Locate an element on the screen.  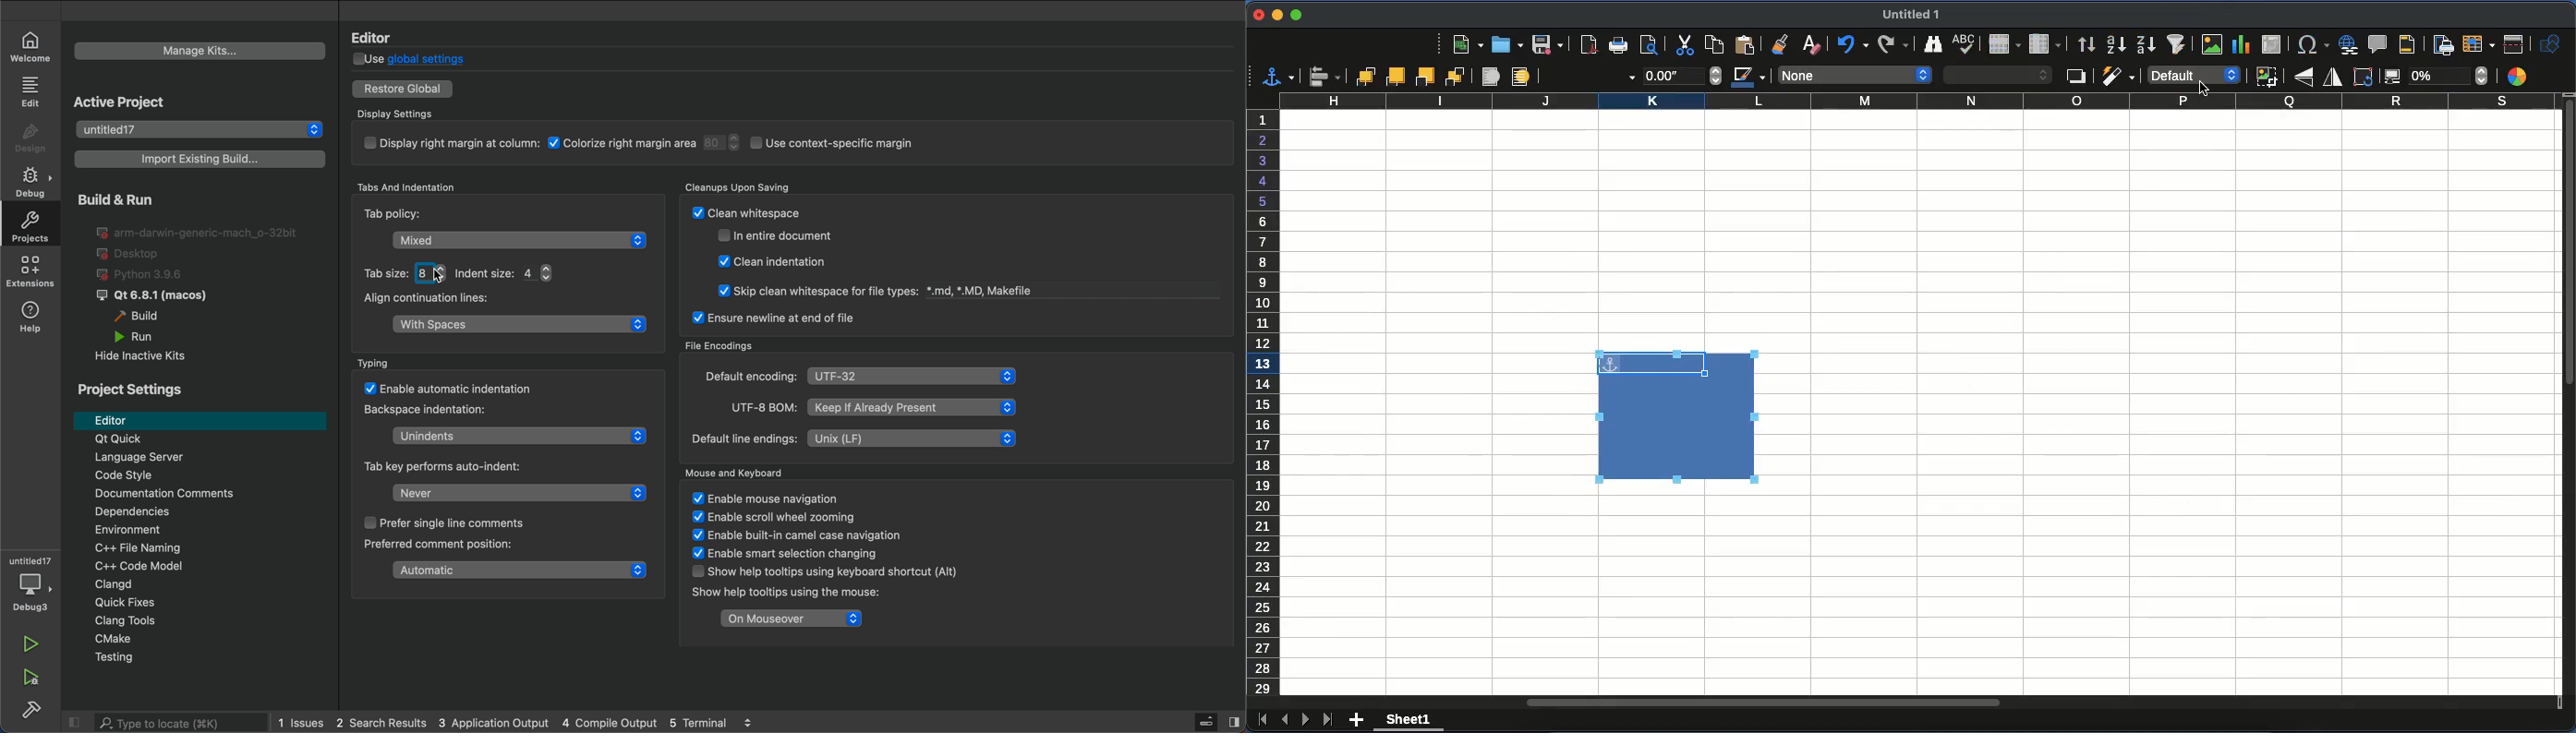
backspace indentation is located at coordinates (432, 410).